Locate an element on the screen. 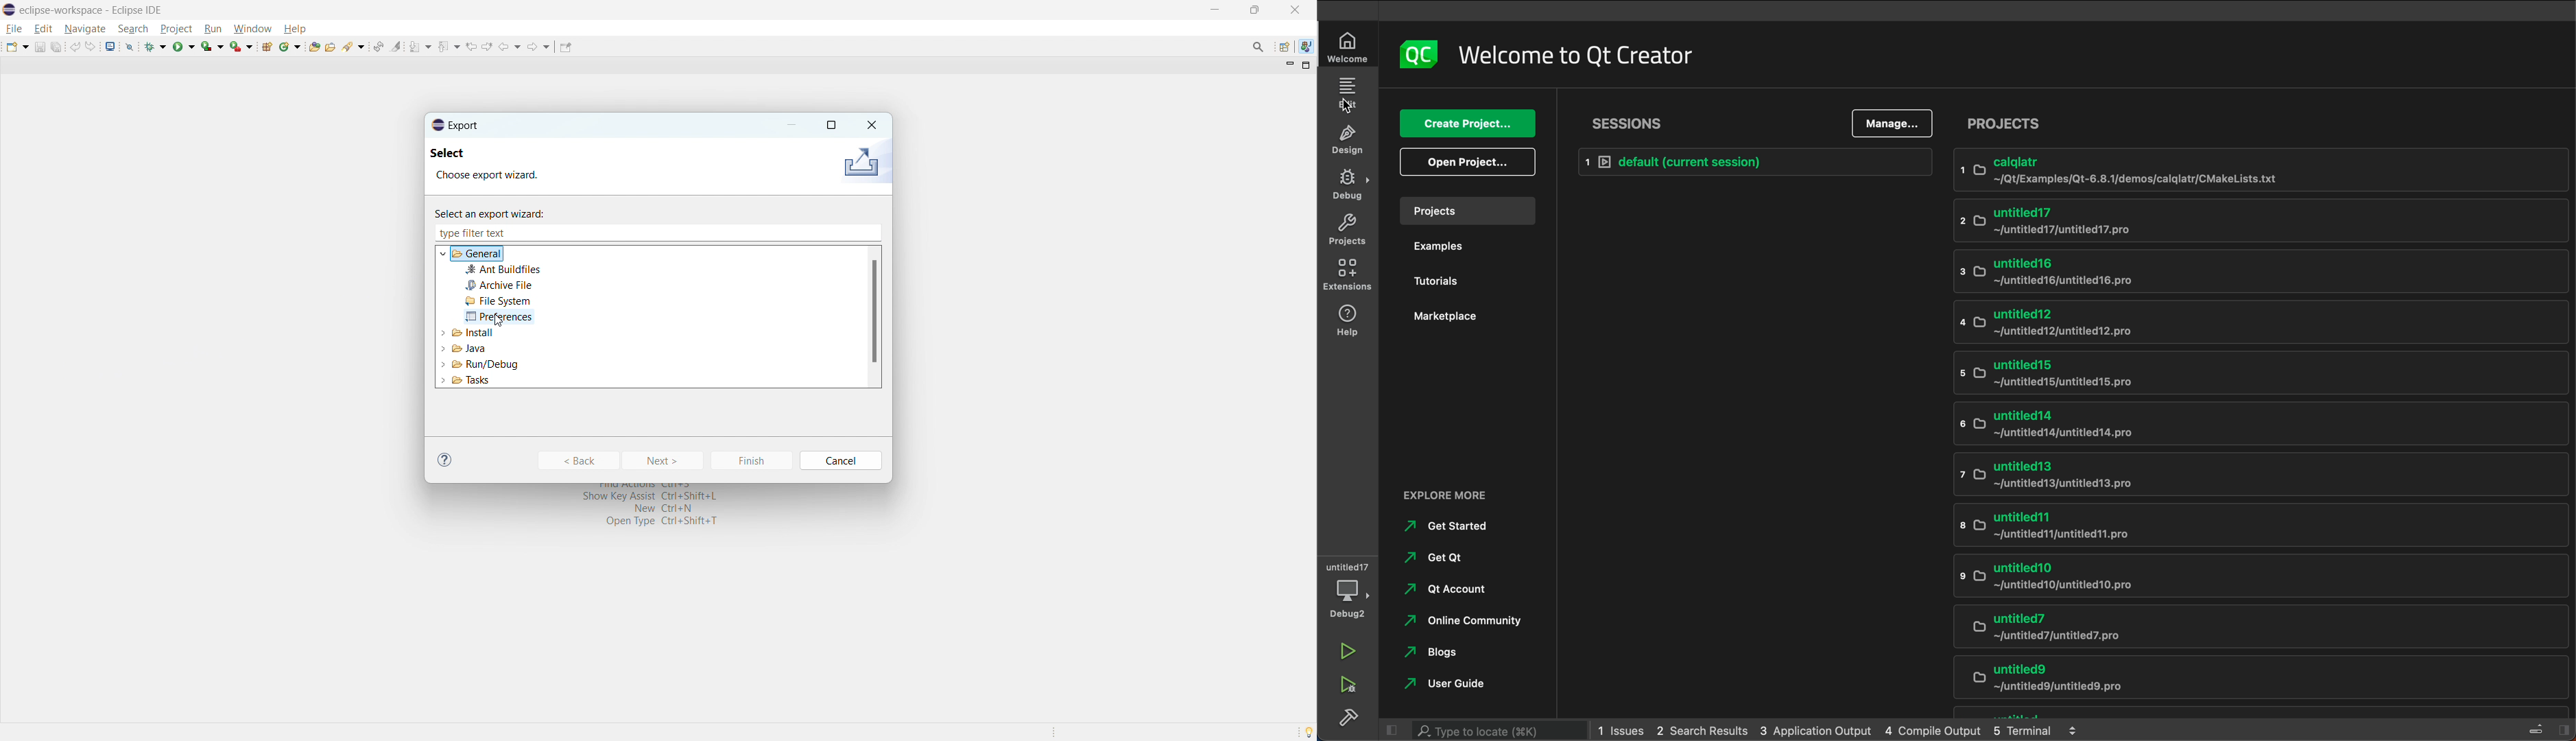  untitled17 is located at coordinates (2230, 221).